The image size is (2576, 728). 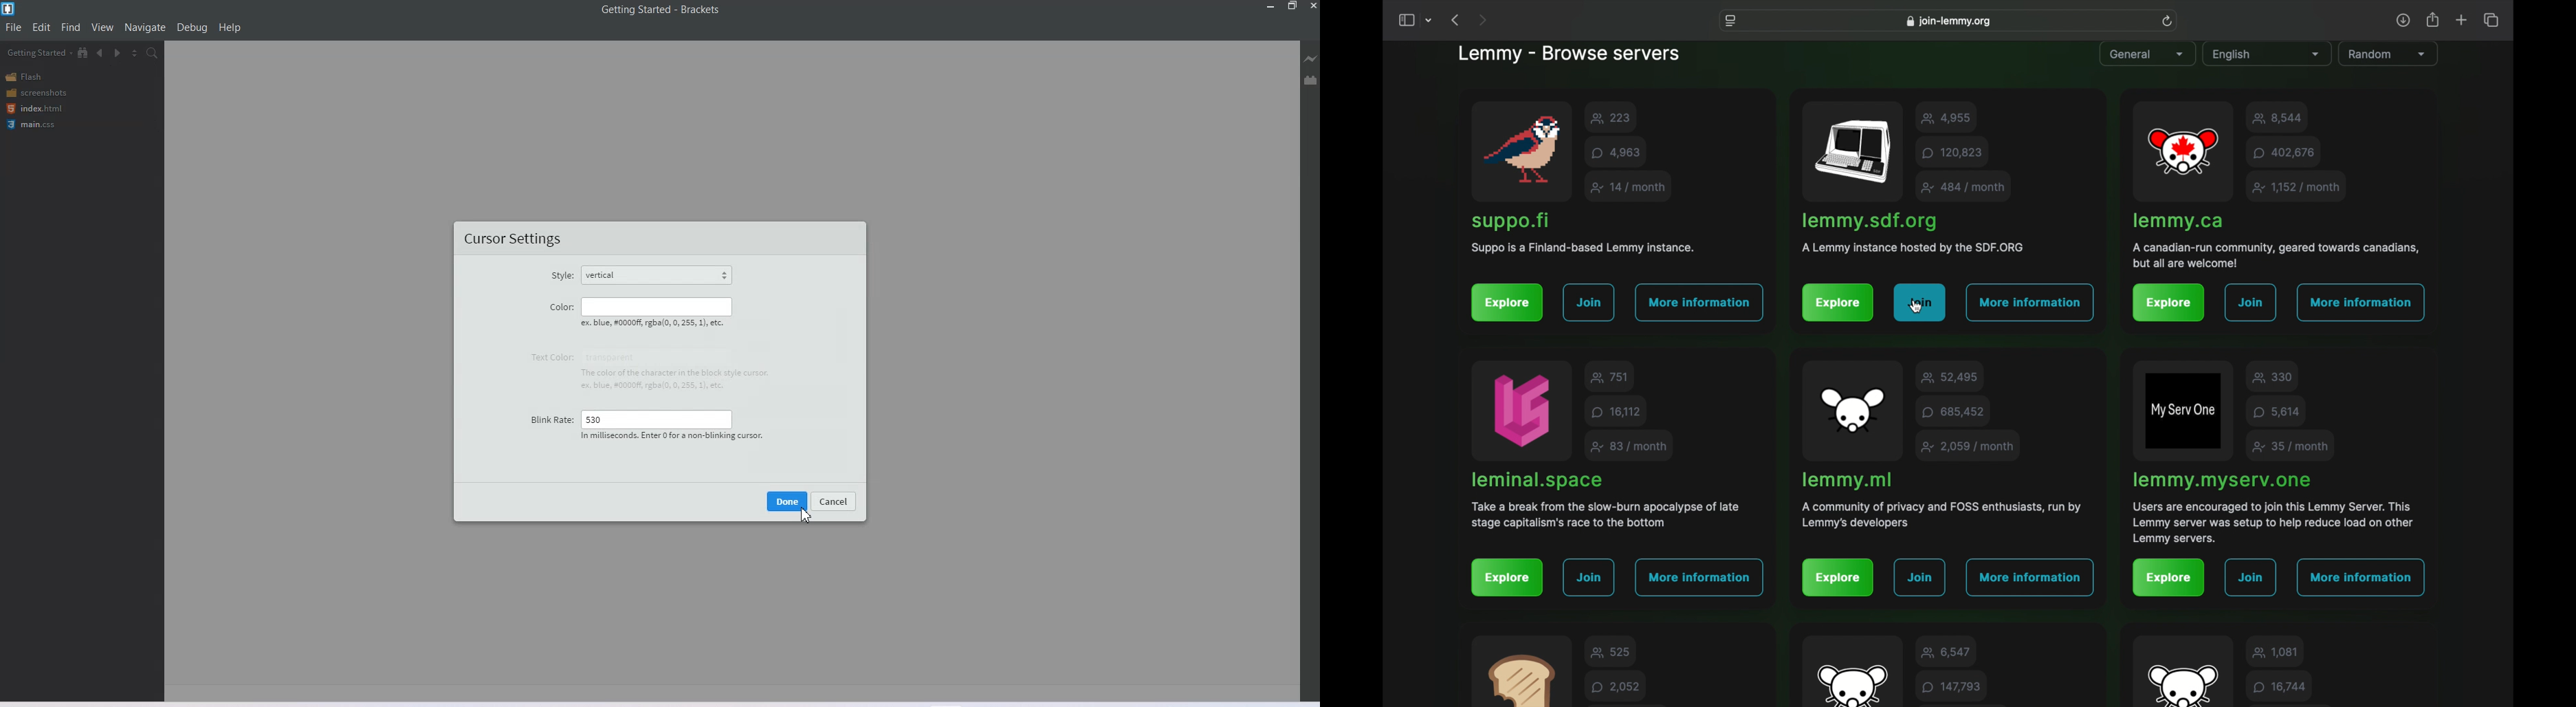 What do you see at coordinates (562, 274) in the screenshot?
I see `Style` at bounding box center [562, 274].